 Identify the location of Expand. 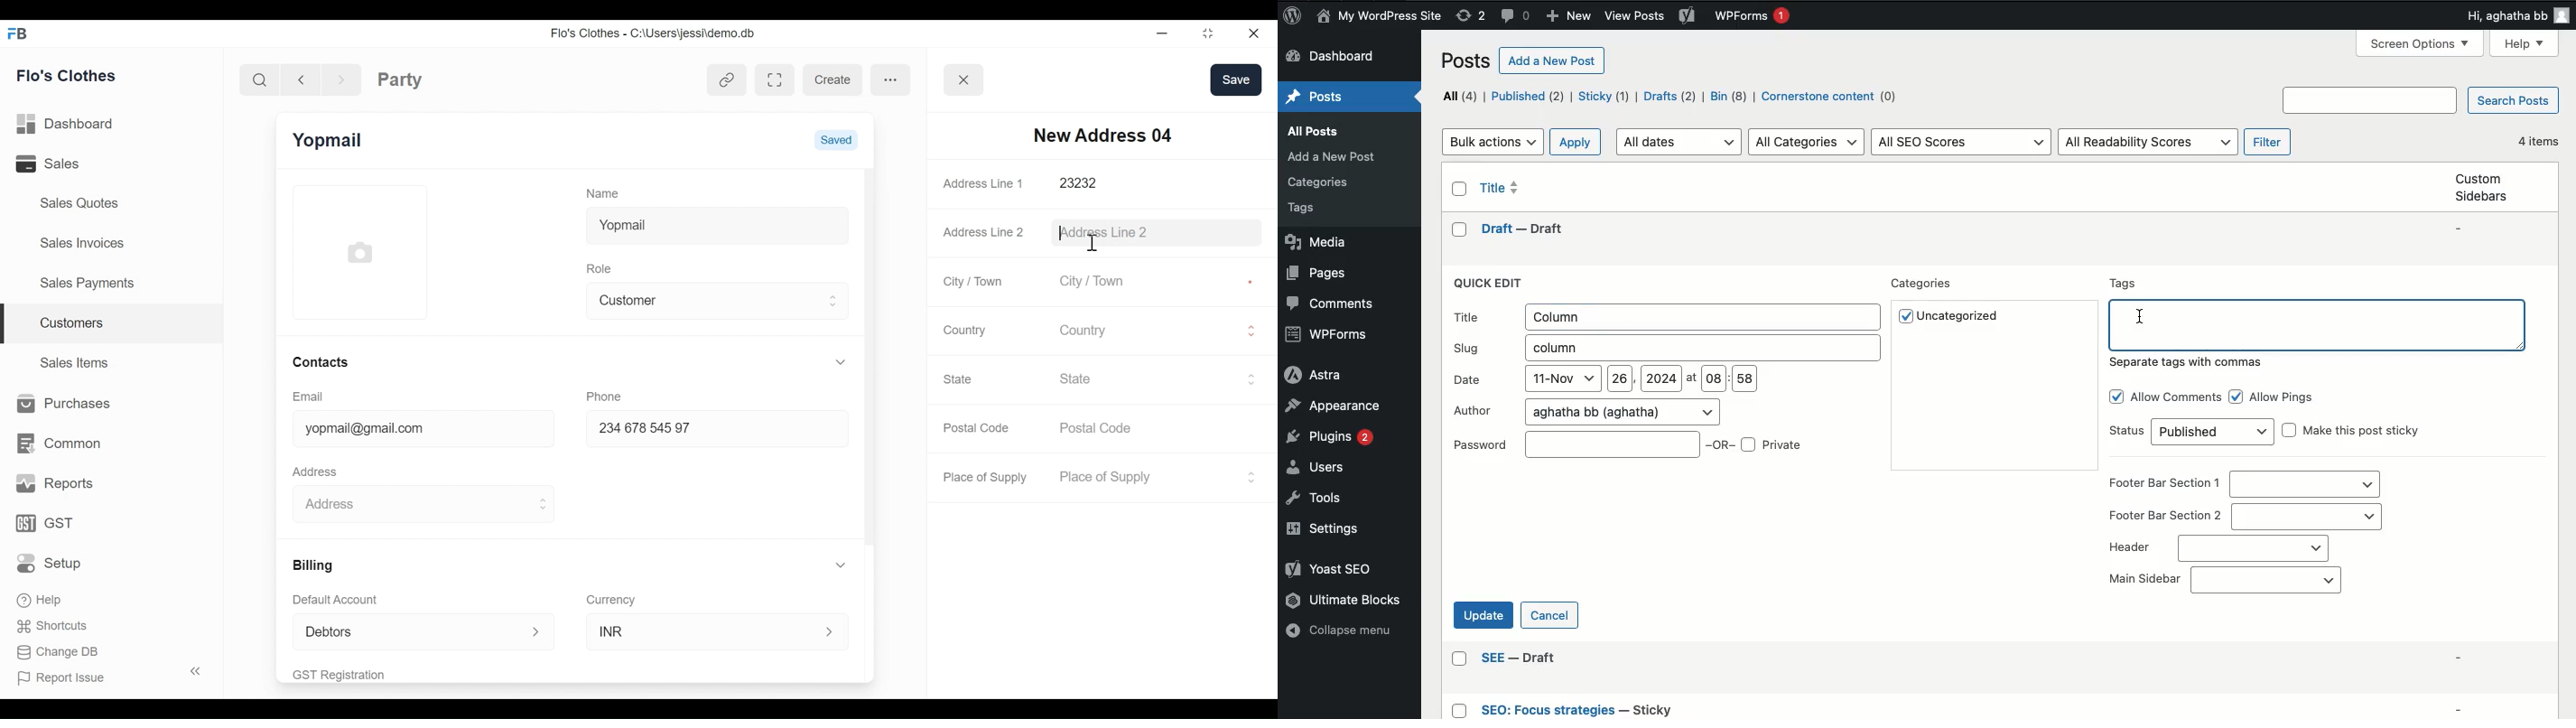
(831, 632).